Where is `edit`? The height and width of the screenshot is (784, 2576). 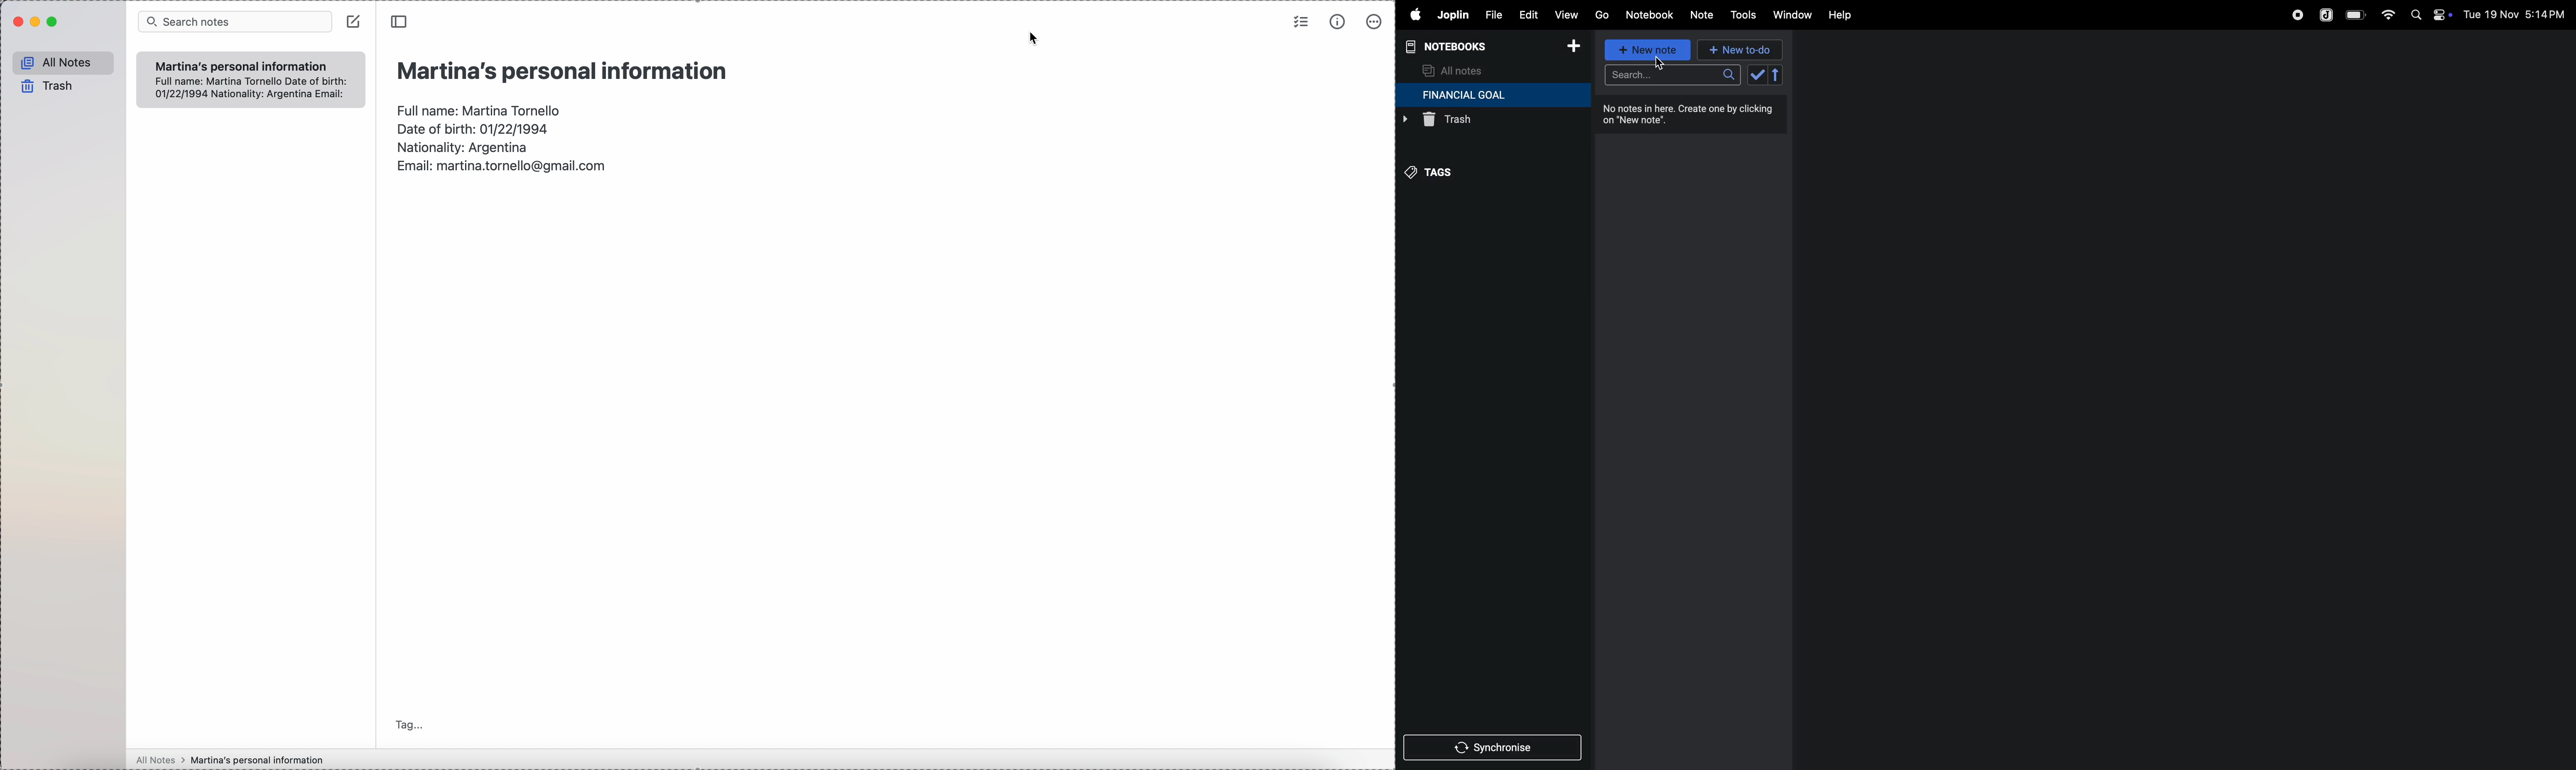 edit is located at coordinates (1524, 12).